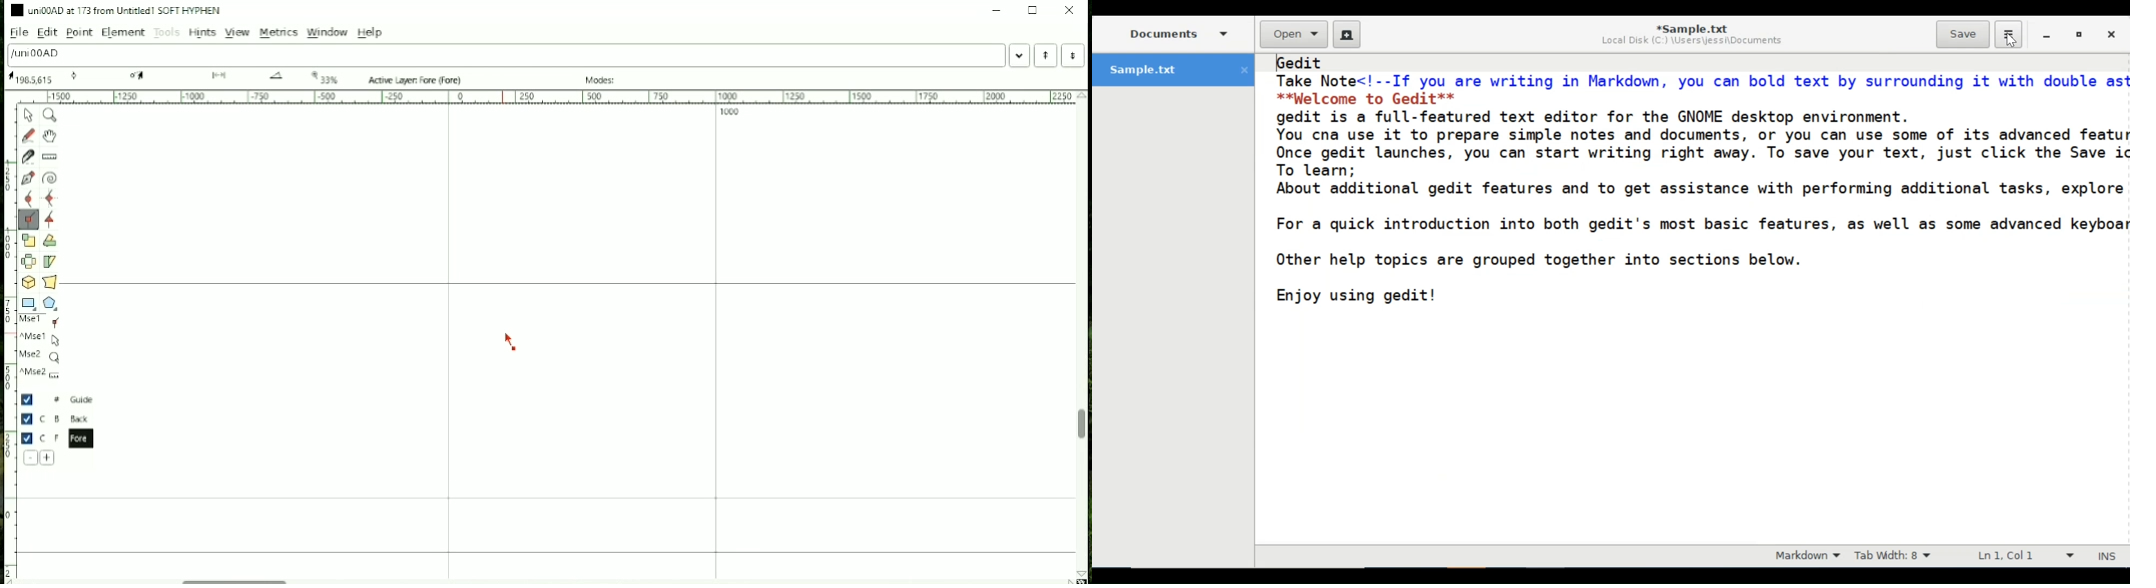 The image size is (2156, 588). What do you see at coordinates (279, 33) in the screenshot?
I see `Metrics` at bounding box center [279, 33].